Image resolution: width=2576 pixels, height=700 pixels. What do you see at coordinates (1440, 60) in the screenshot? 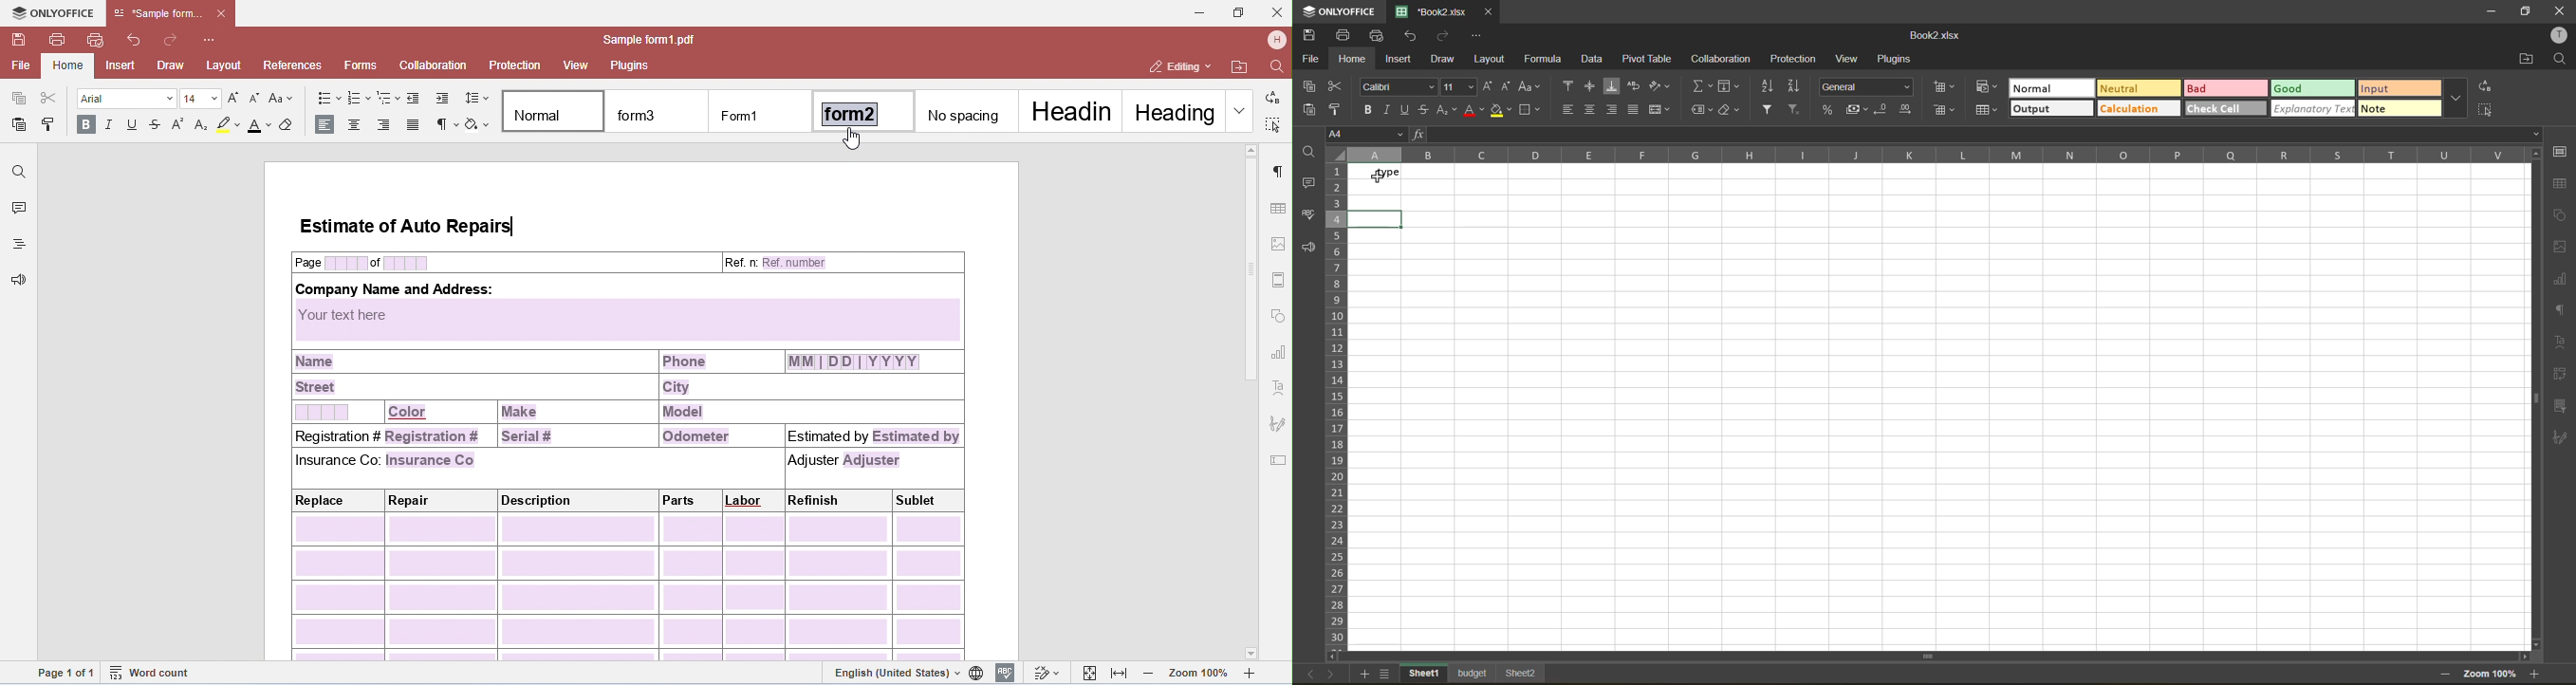
I see `draw` at bounding box center [1440, 60].